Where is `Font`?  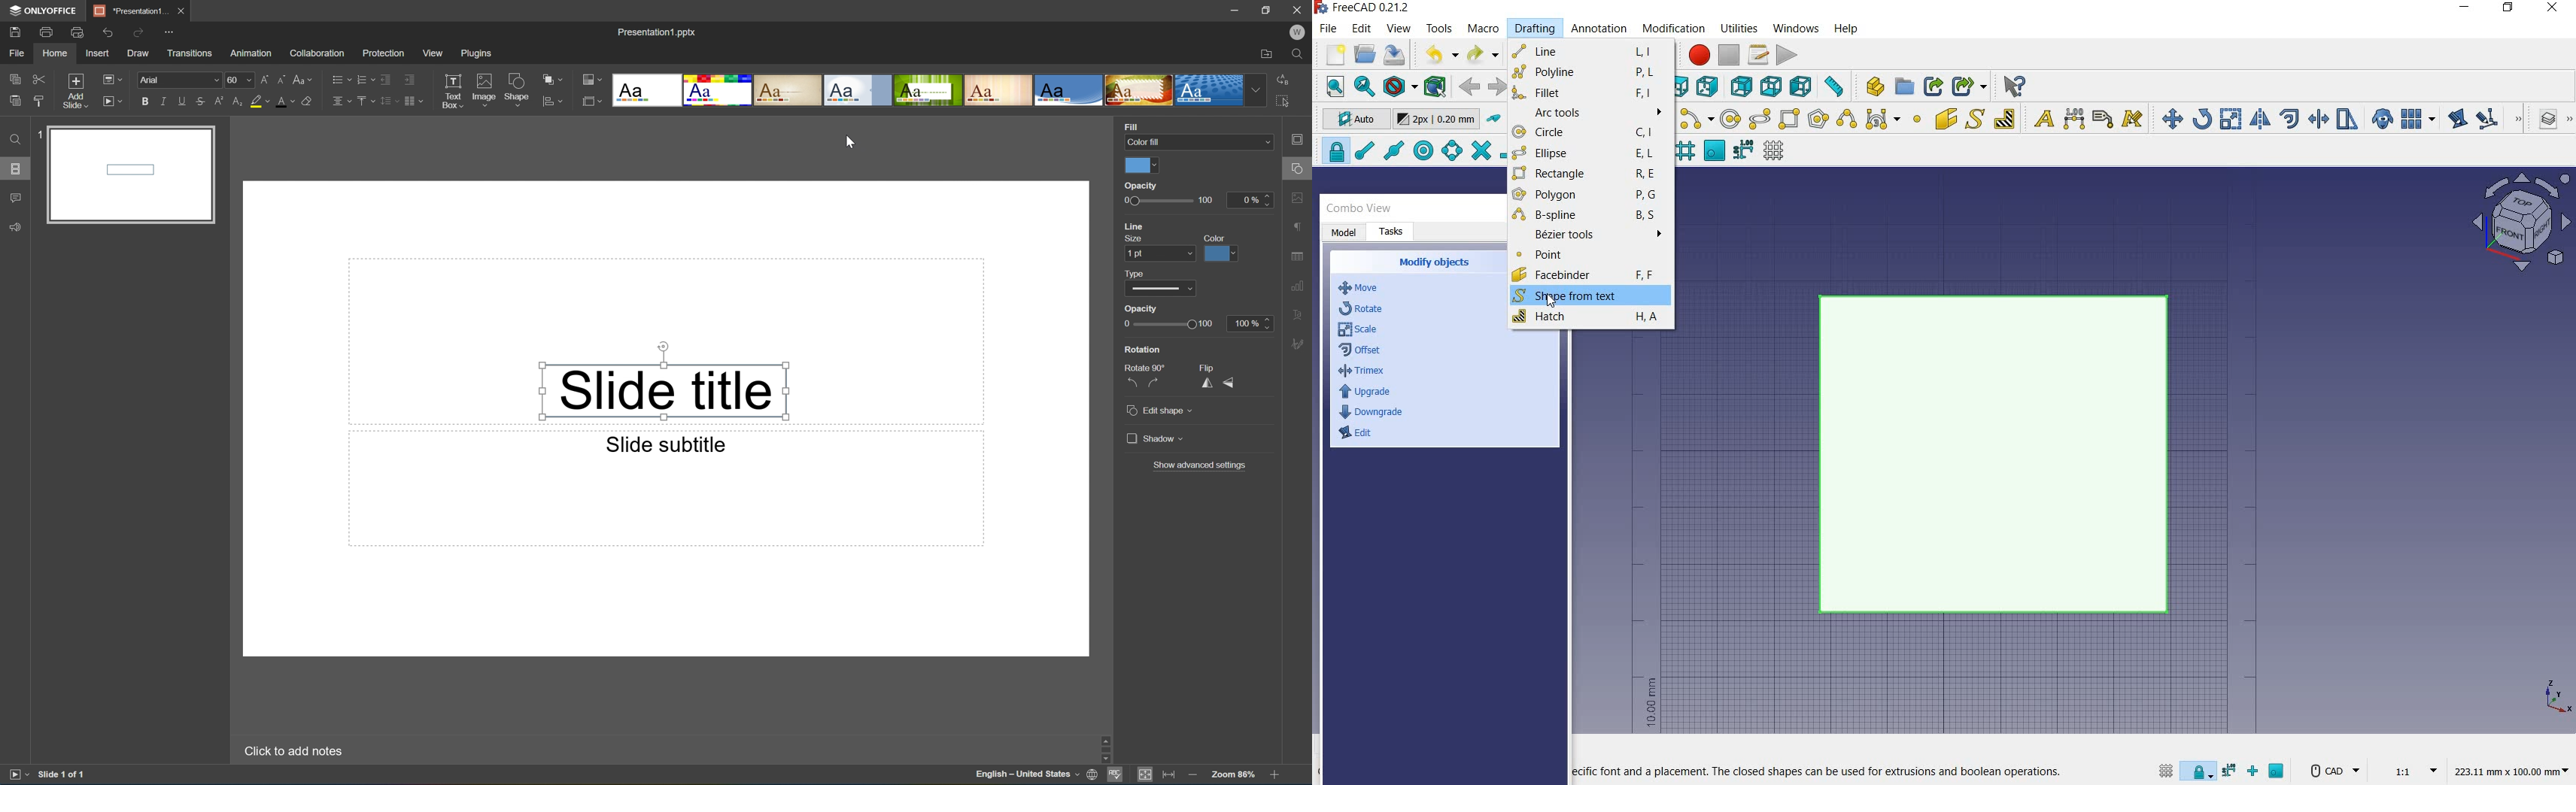
Font is located at coordinates (179, 79).